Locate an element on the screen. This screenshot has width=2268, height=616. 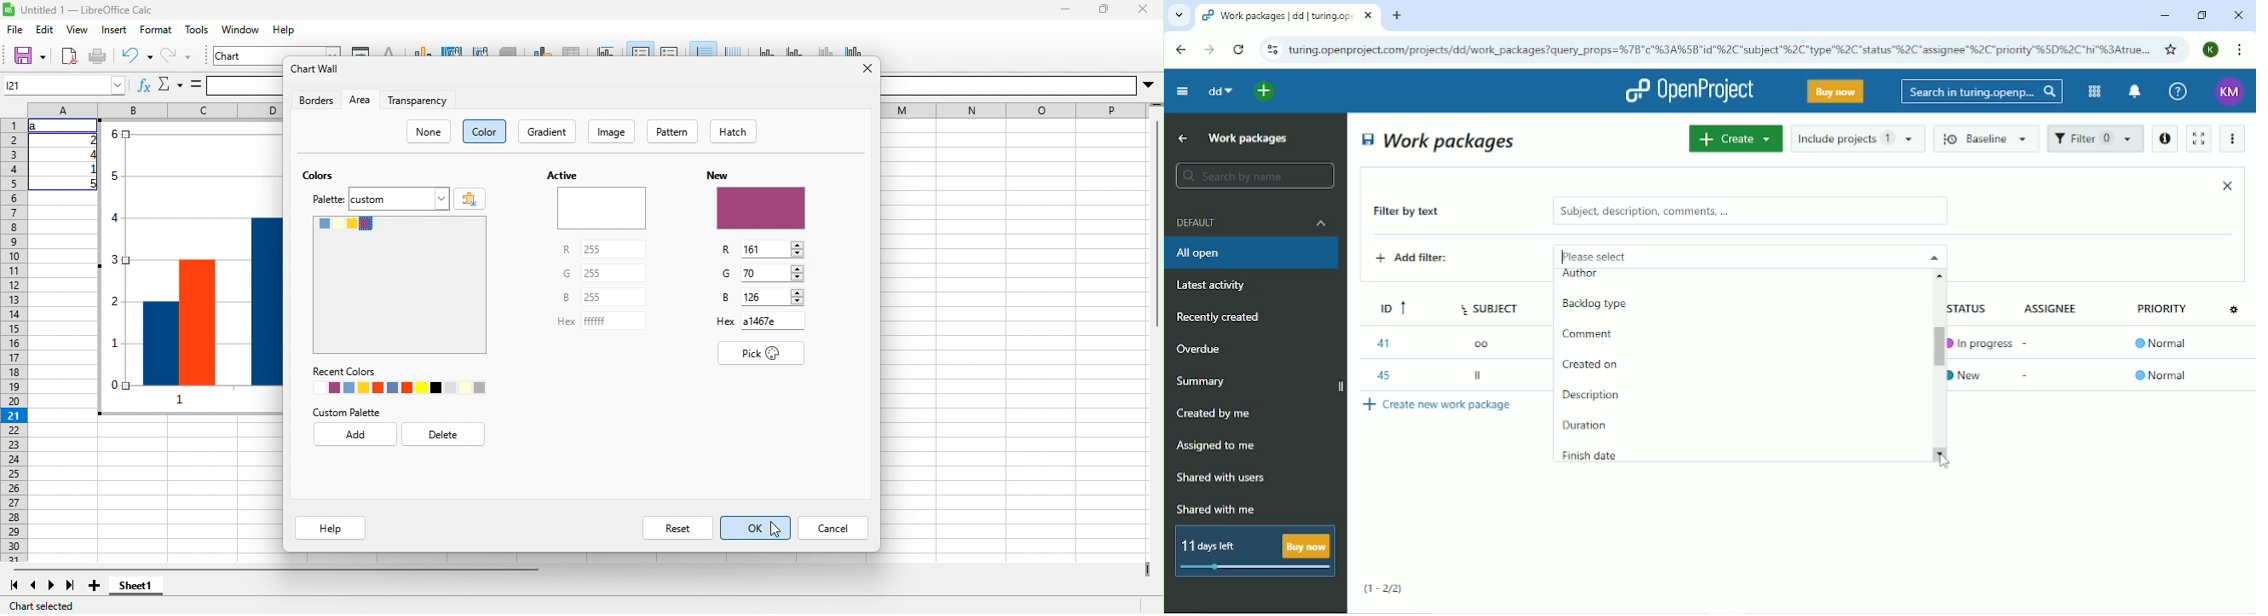
 is located at coordinates (1009, 86).